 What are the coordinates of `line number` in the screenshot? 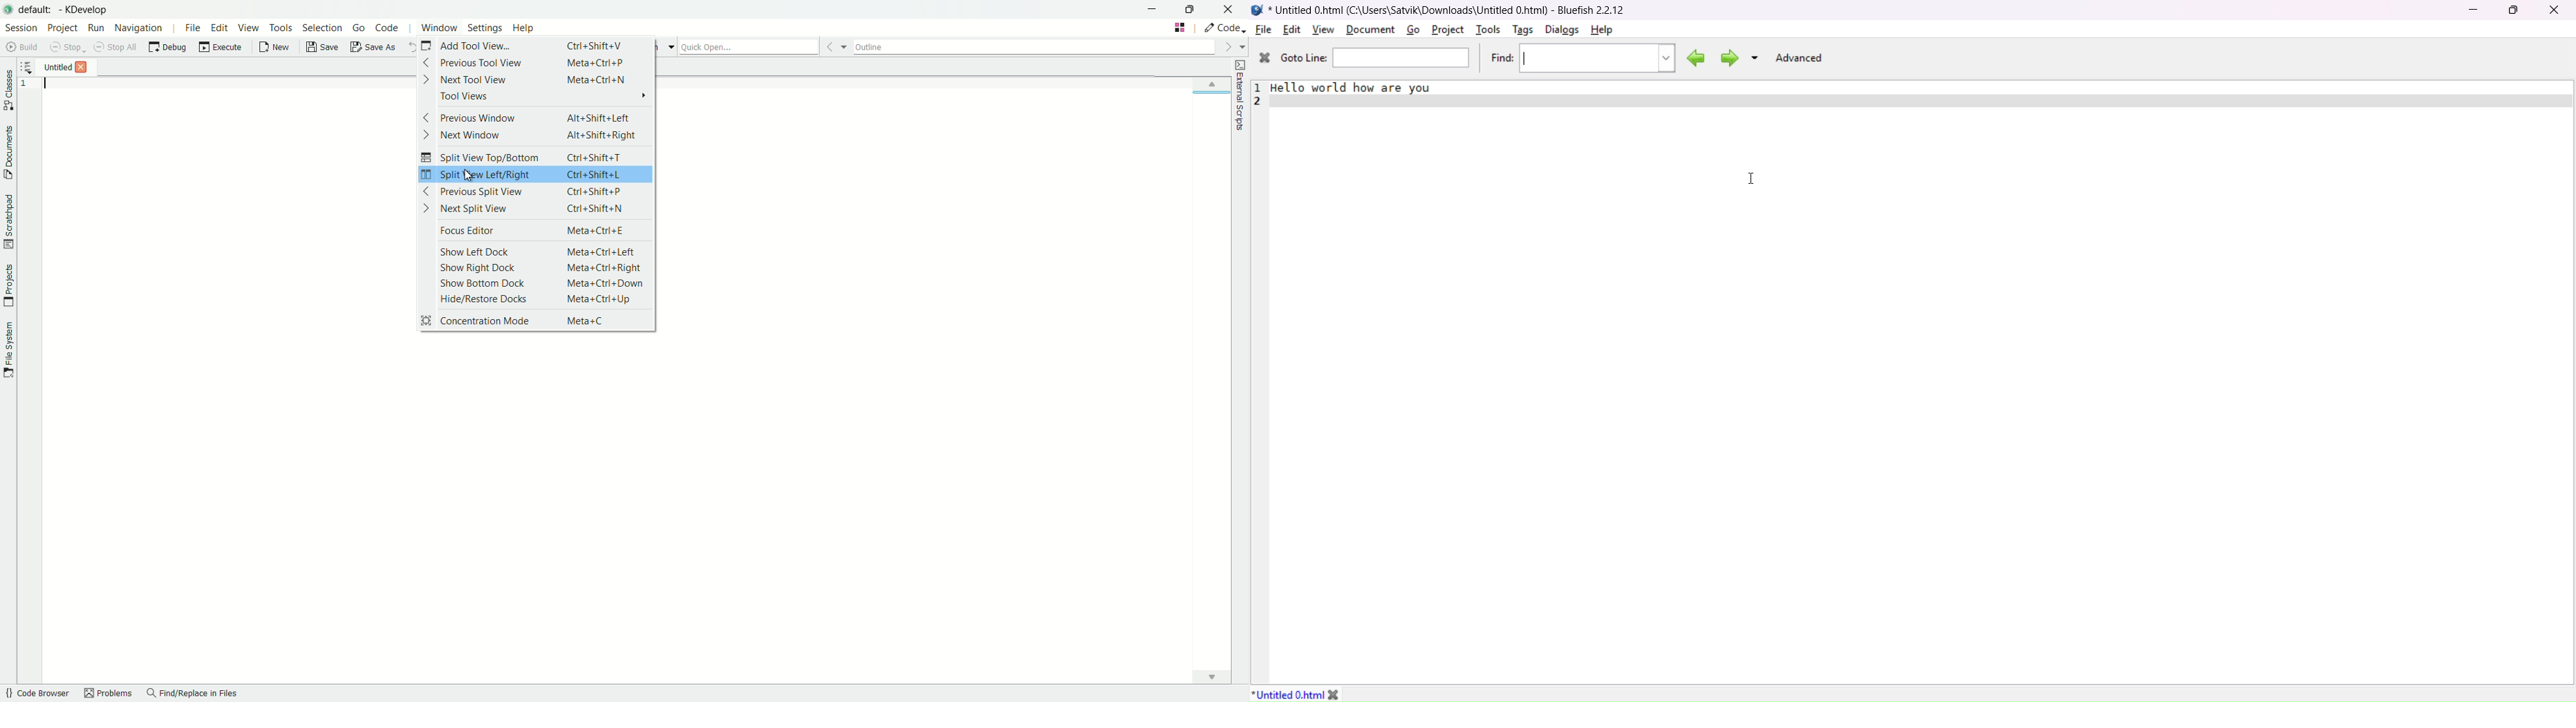 It's located at (1259, 93).